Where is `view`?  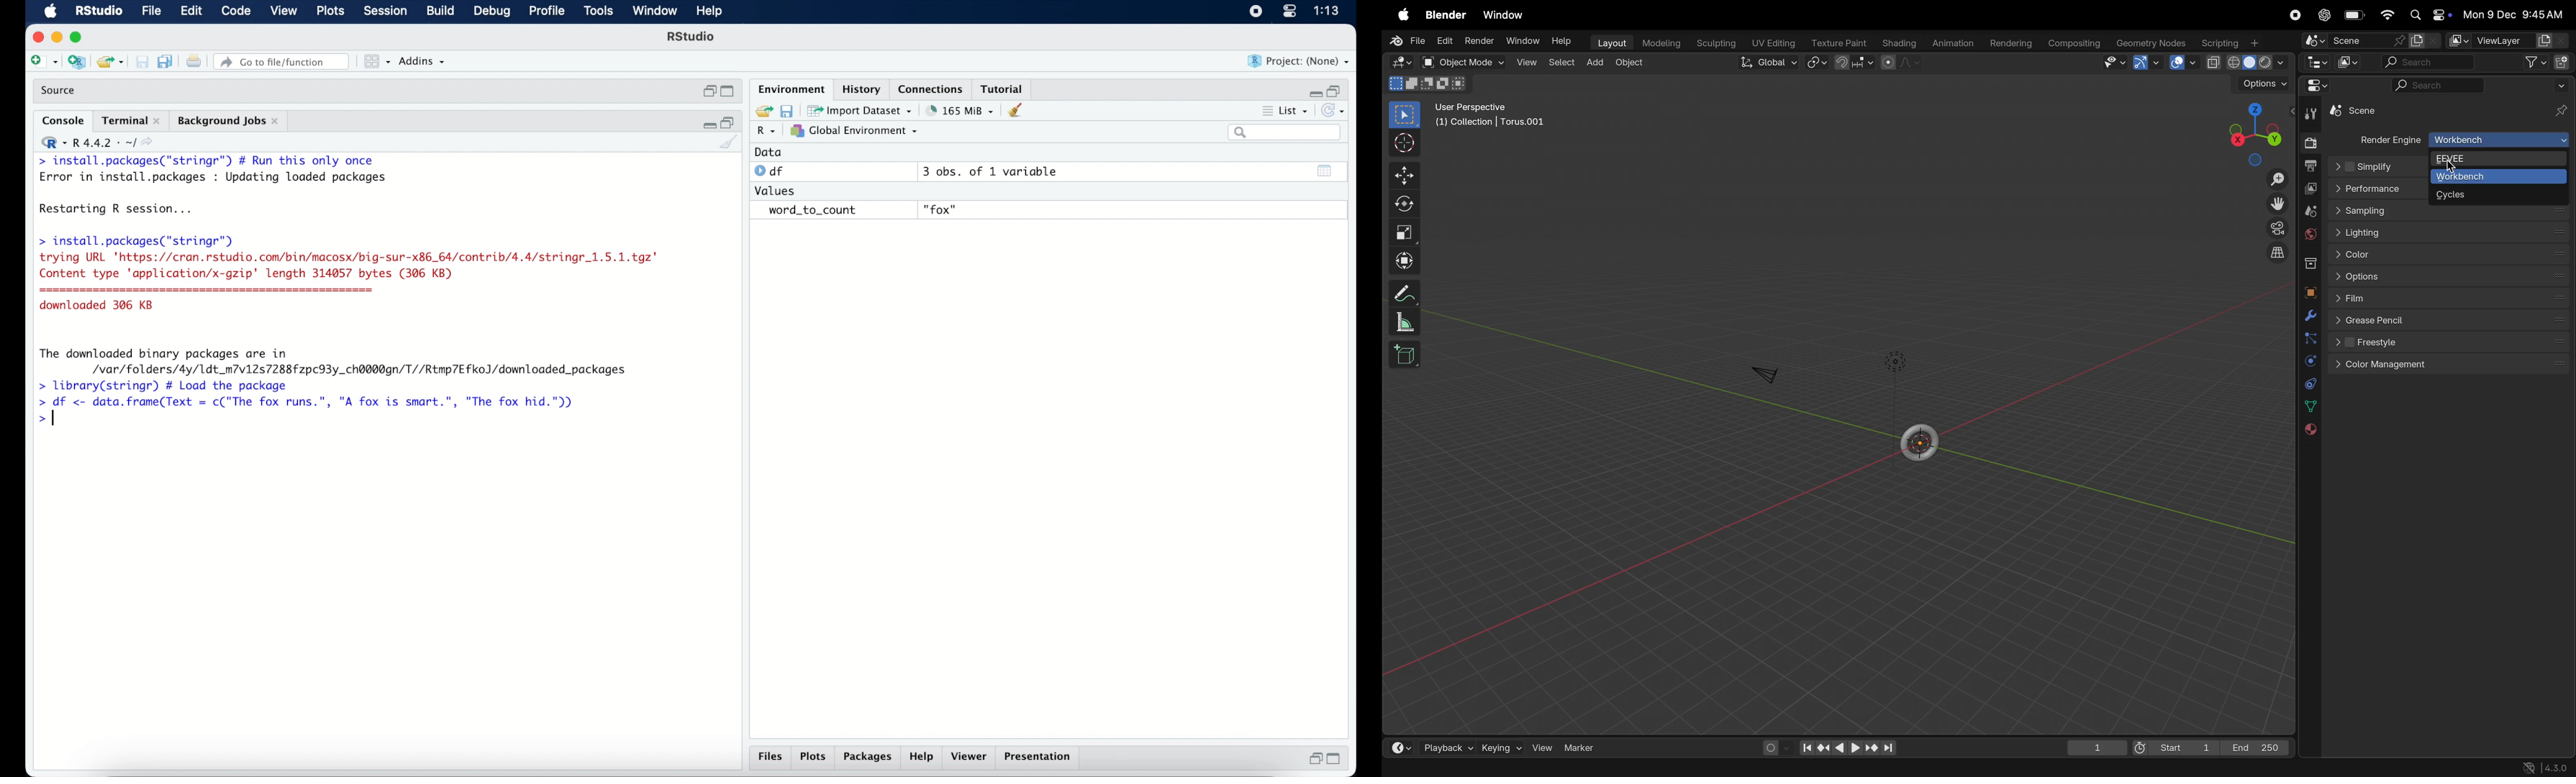
view is located at coordinates (284, 12).